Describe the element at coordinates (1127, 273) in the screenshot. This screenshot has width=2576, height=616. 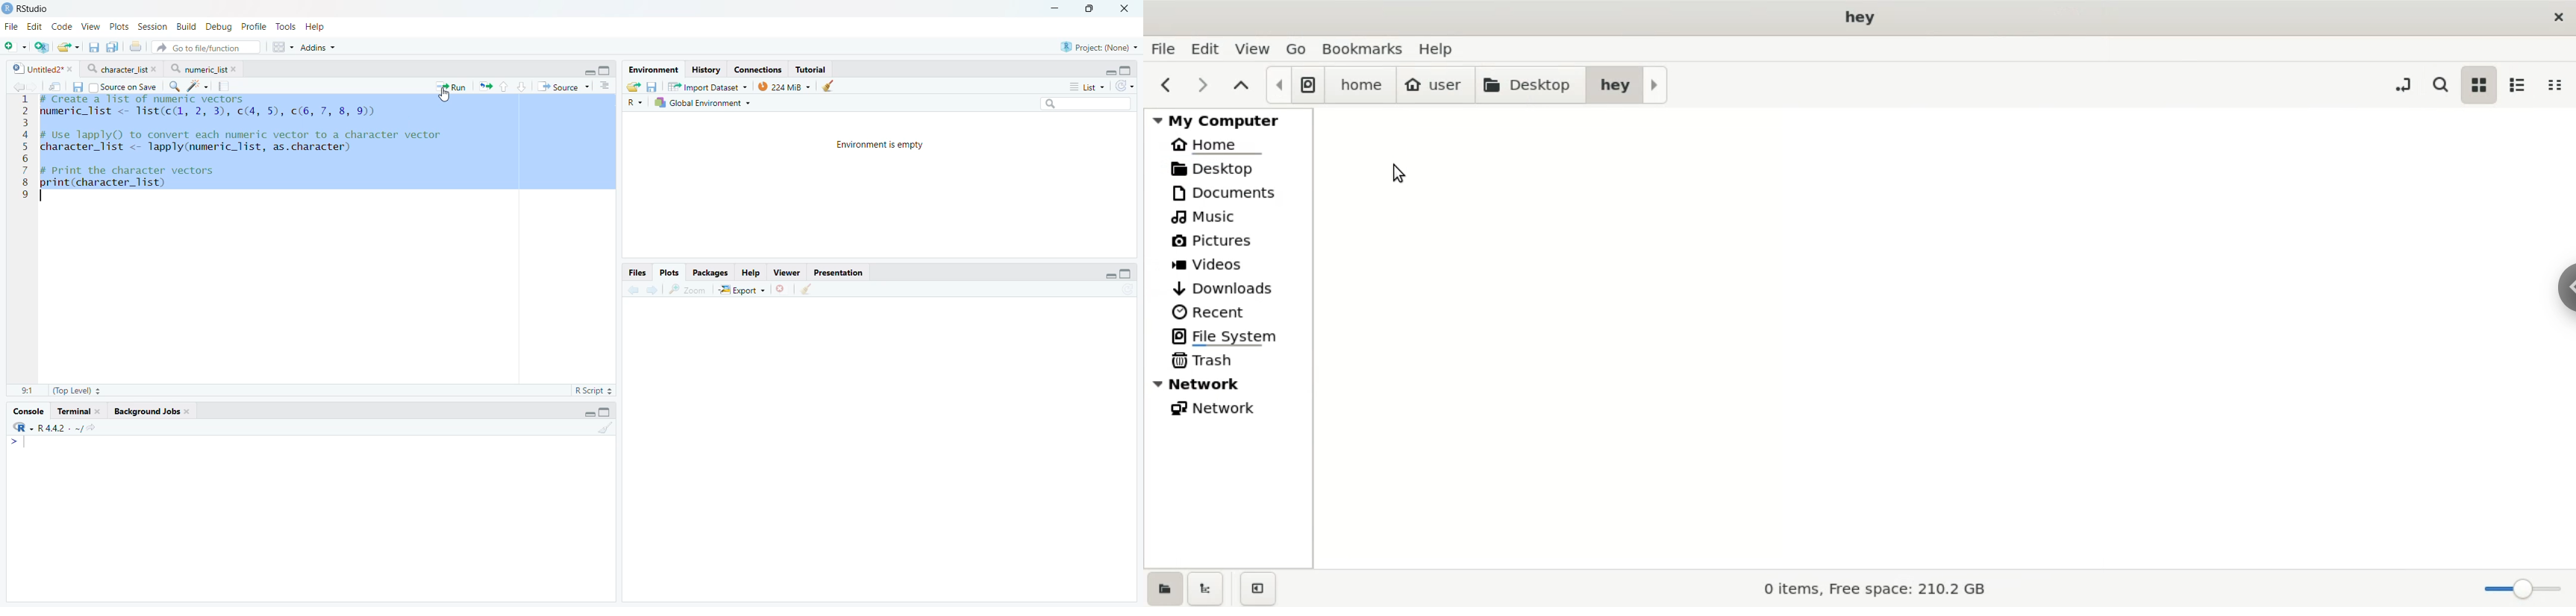
I see `Full Height` at that location.